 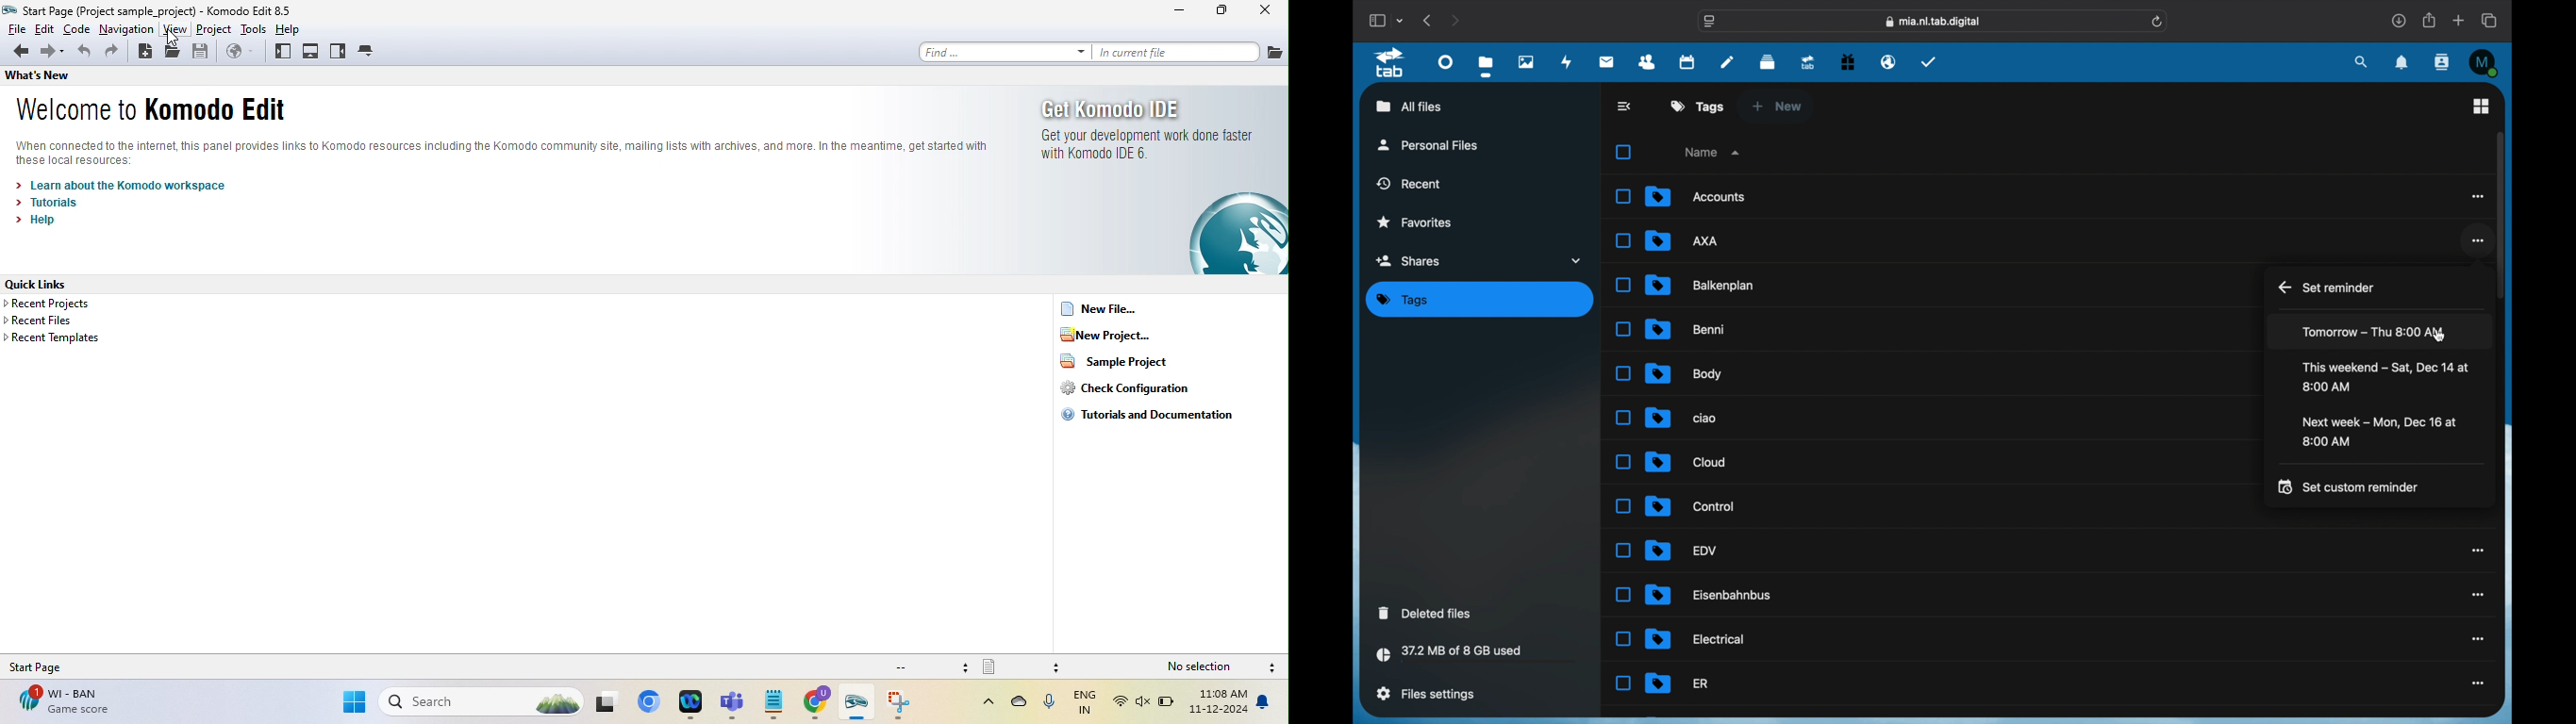 What do you see at coordinates (1623, 550) in the screenshot?
I see `Unselected Checkbox` at bounding box center [1623, 550].